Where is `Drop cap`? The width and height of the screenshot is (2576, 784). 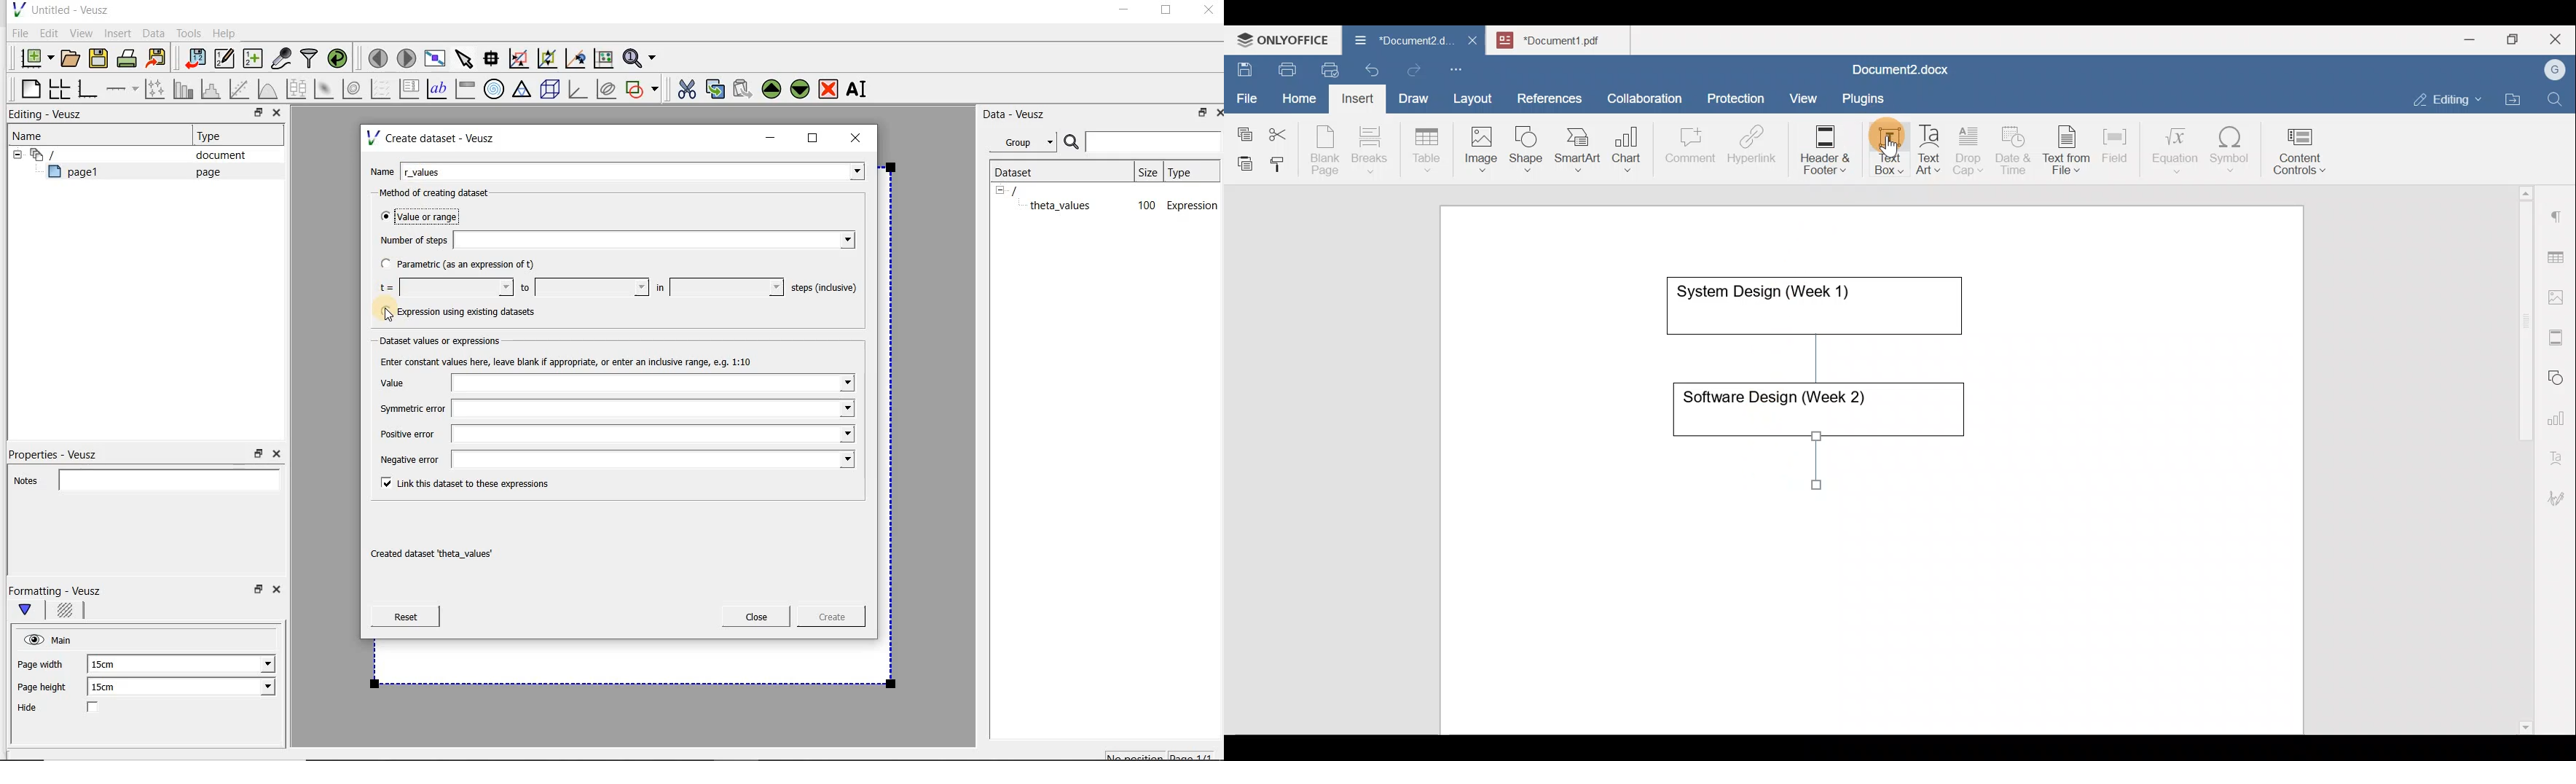
Drop cap is located at coordinates (1971, 149).